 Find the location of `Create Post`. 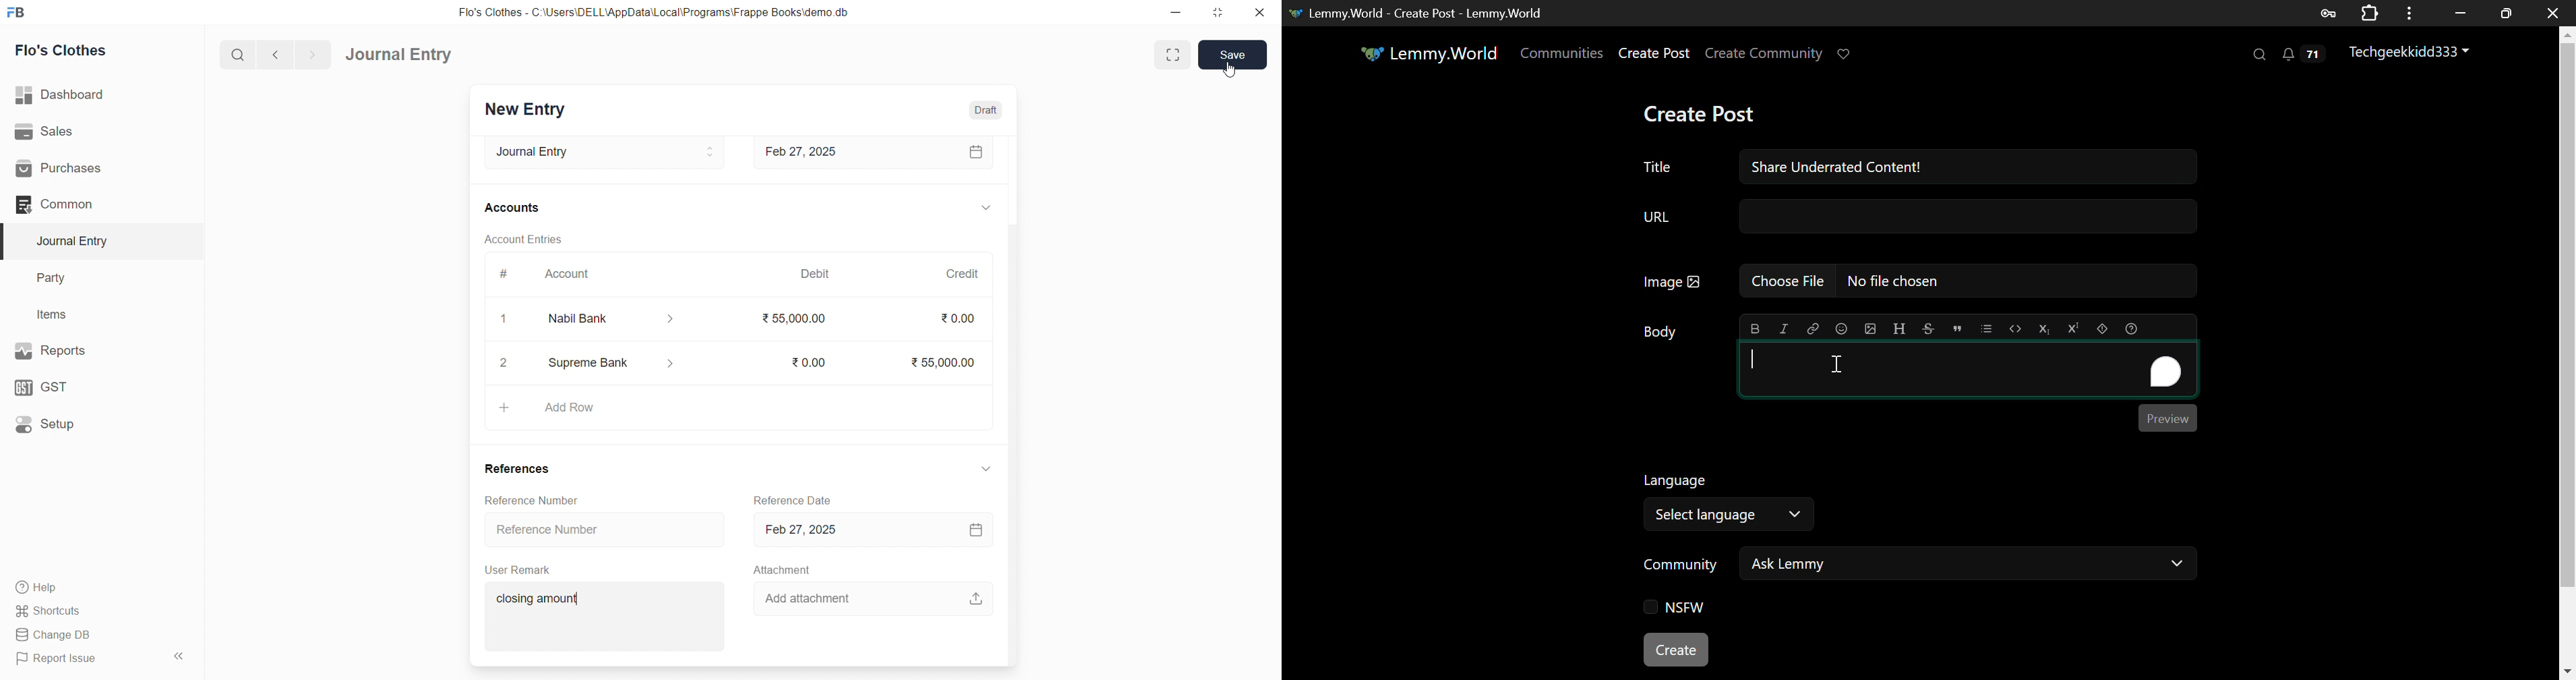

Create Post is located at coordinates (1654, 55).